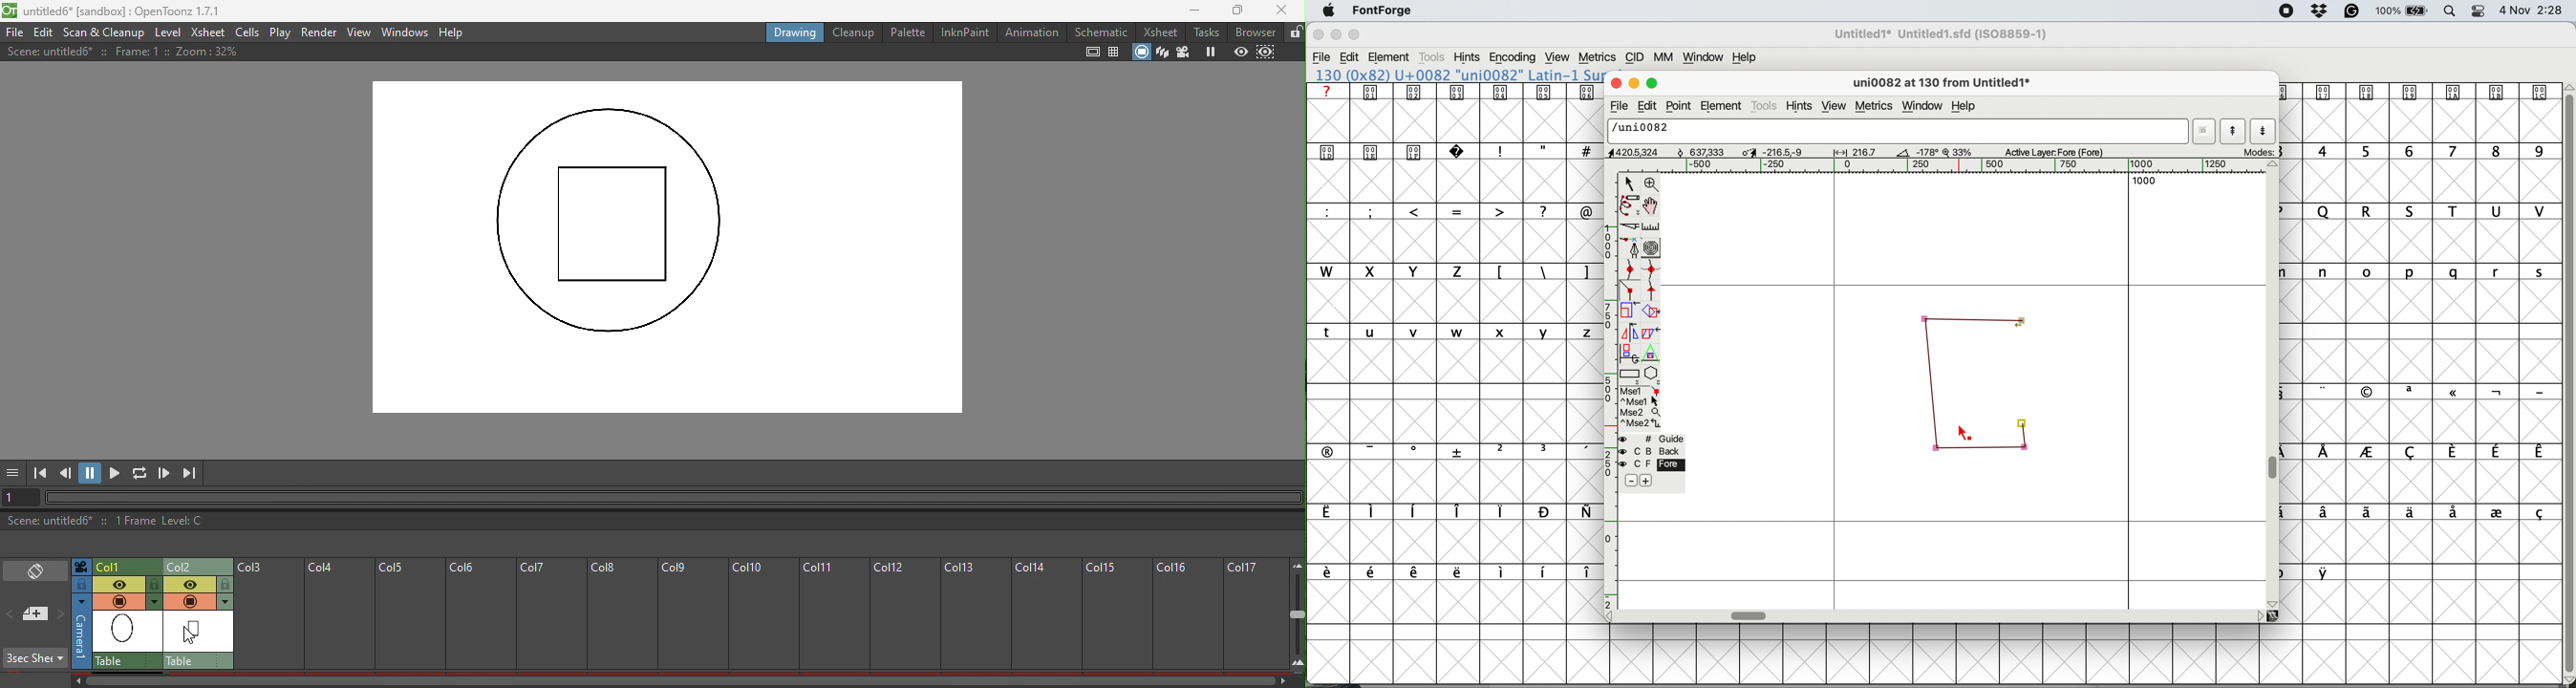  Describe the element at coordinates (1652, 229) in the screenshot. I see `measure distance between two points` at that location.